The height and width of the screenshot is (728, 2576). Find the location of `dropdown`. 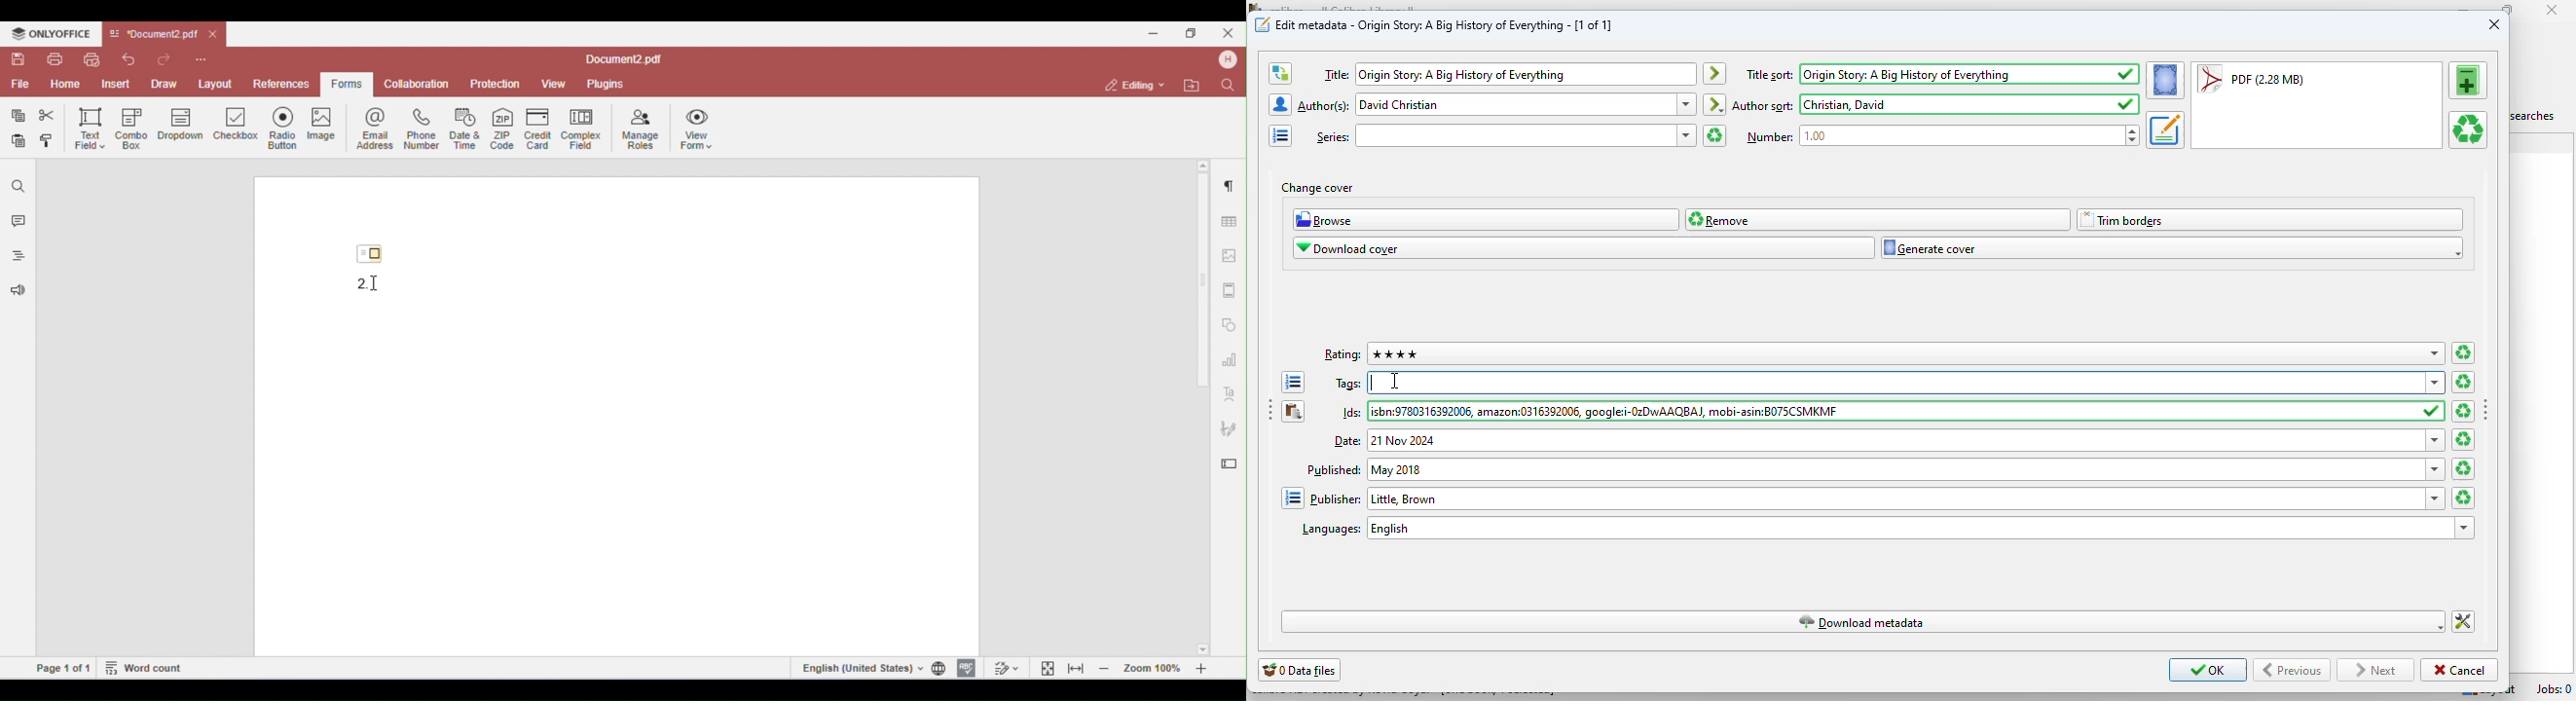

dropdown is located at coordinates (2435, 353).